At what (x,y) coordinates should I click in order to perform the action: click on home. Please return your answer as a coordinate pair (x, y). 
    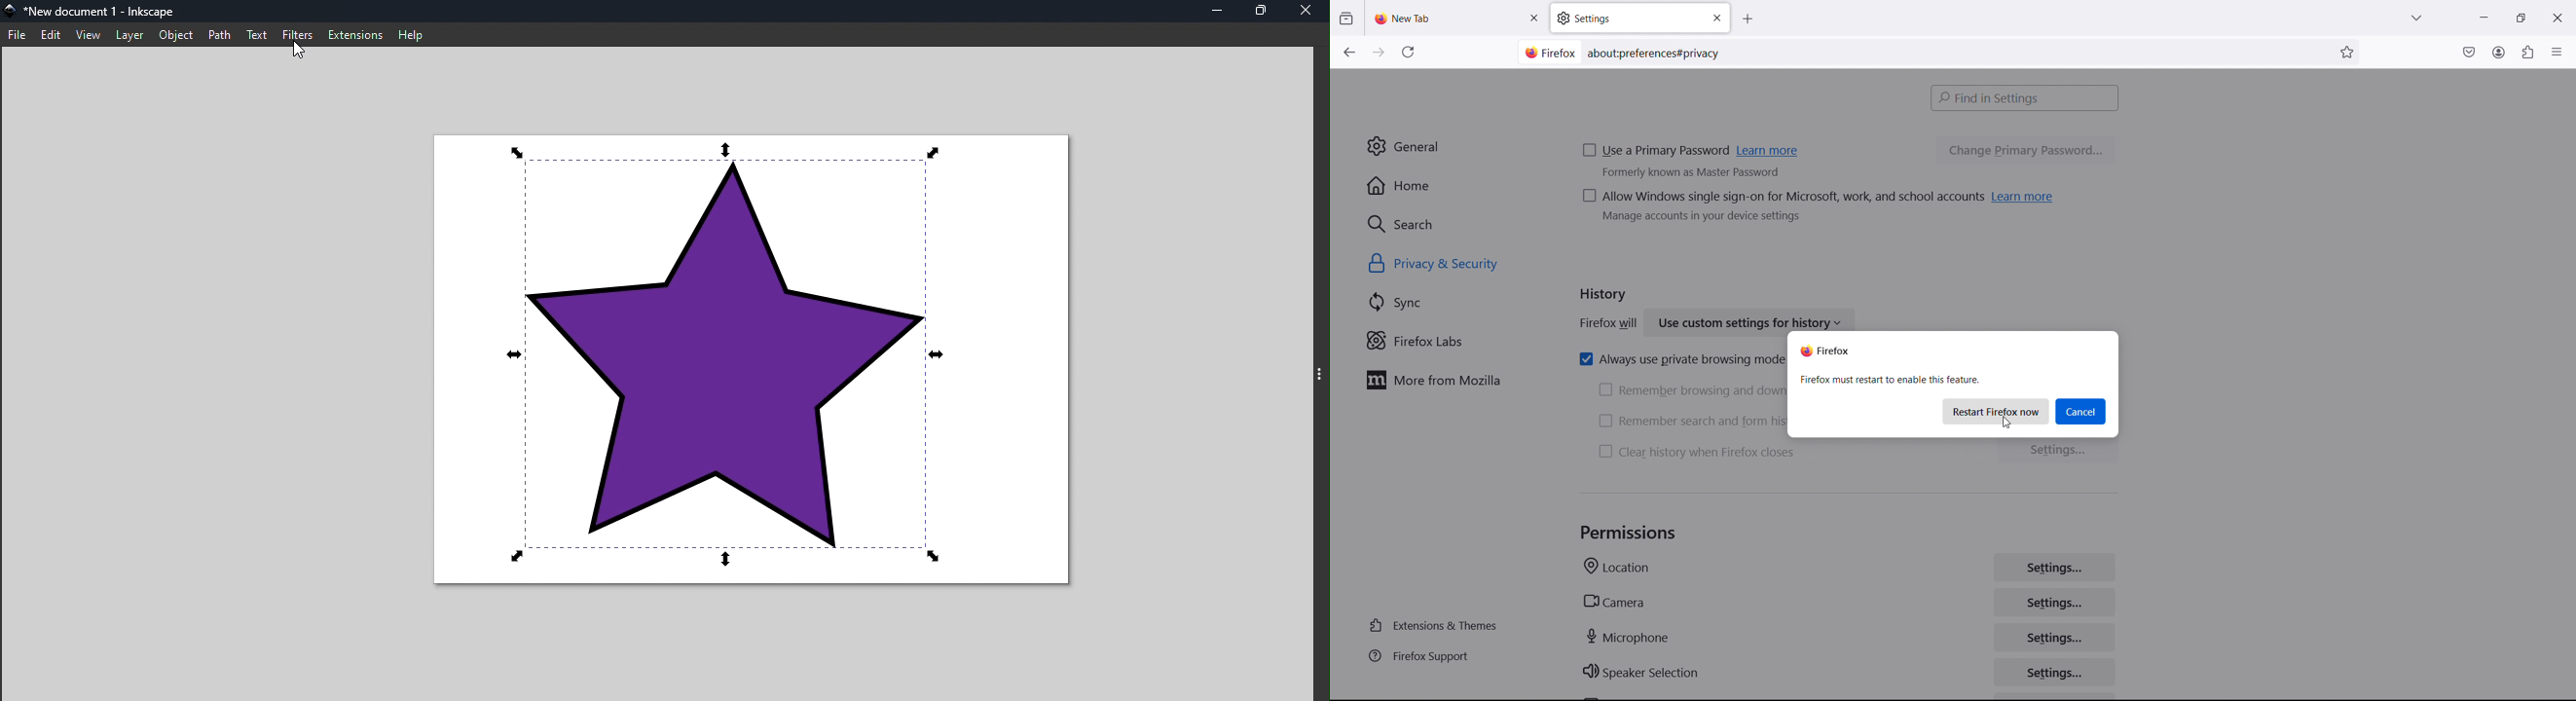
    Looking at the image, I should click on (1453, 186).